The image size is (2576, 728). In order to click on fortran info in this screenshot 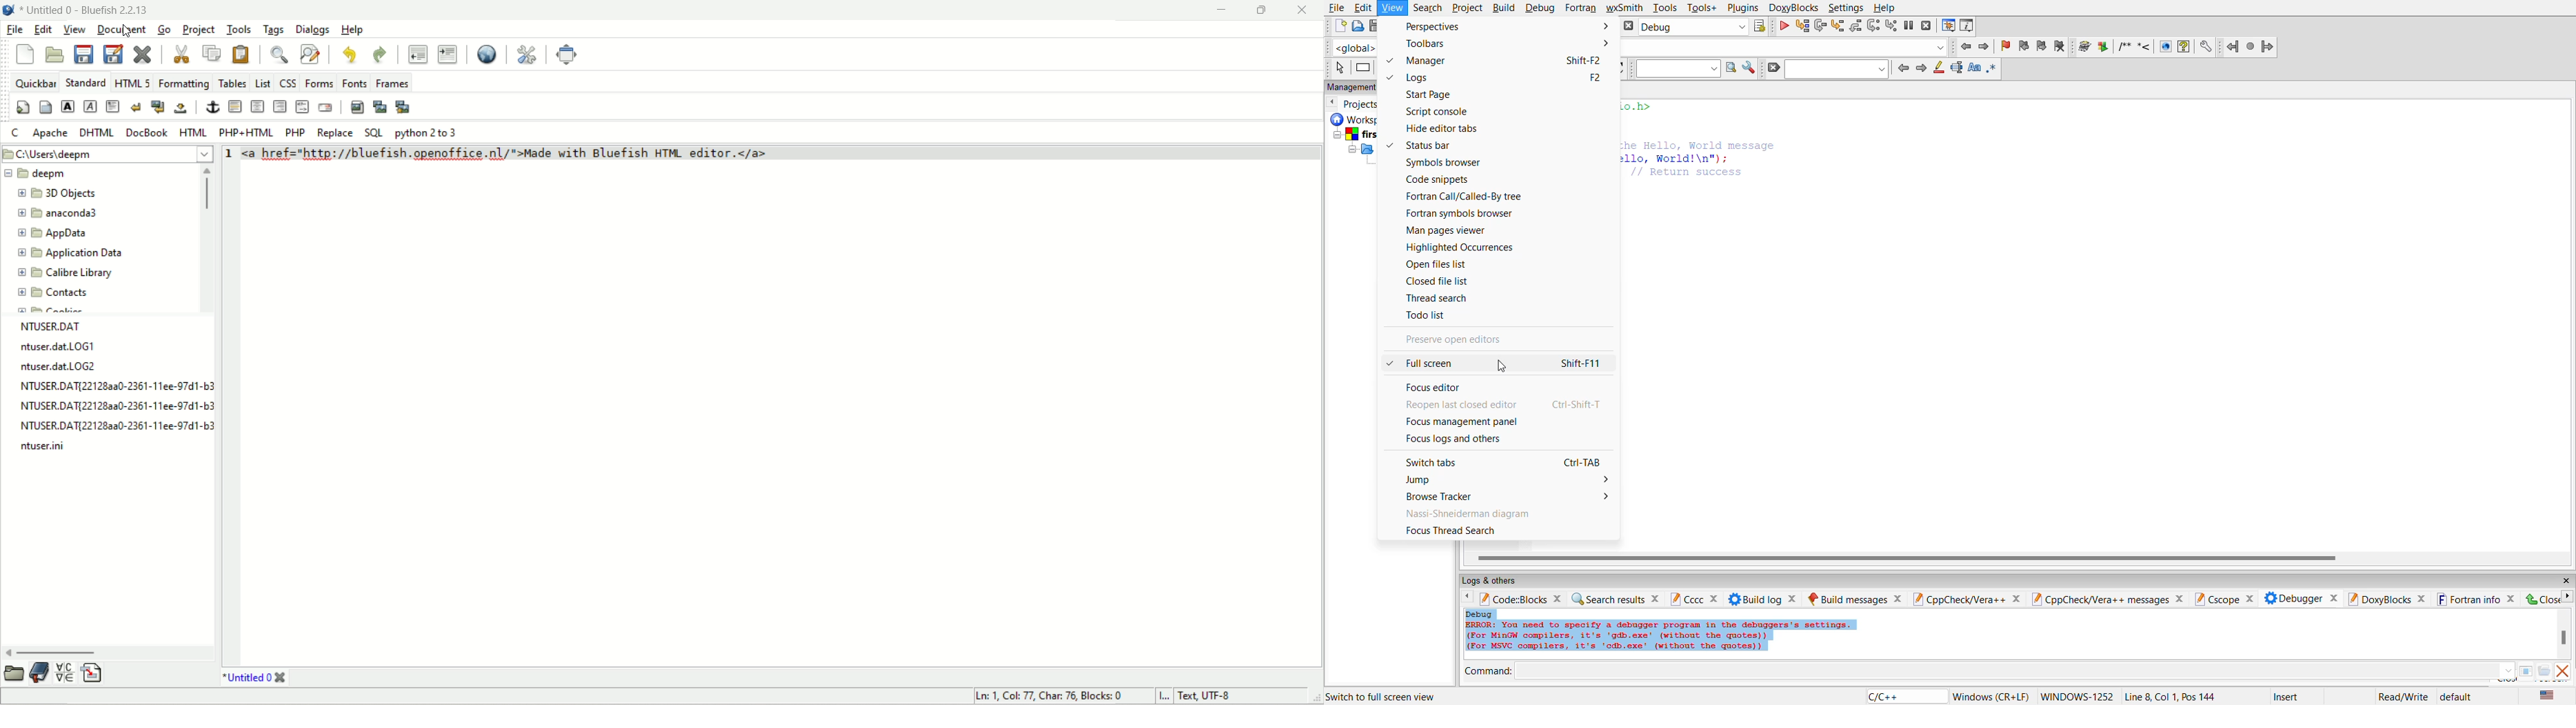, I will do `click(2477, 597)`.